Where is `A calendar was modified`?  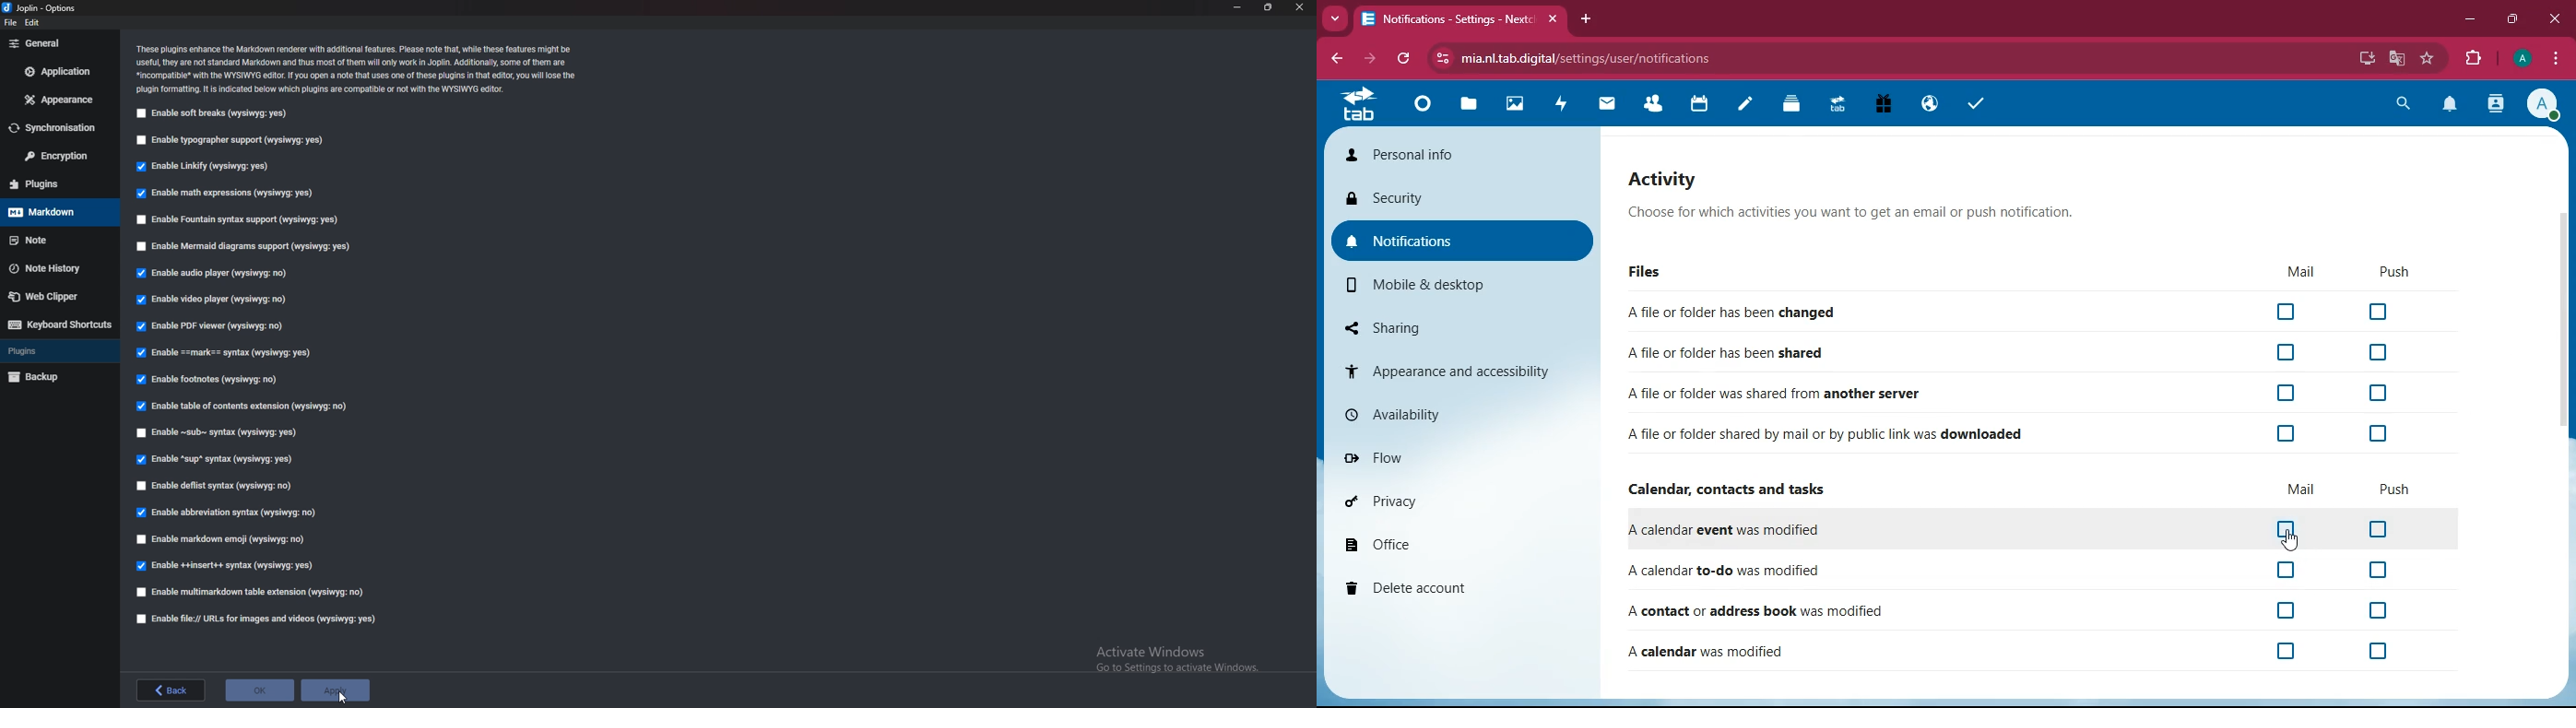 A calendar was modified is located at coordinates (2010, 655).